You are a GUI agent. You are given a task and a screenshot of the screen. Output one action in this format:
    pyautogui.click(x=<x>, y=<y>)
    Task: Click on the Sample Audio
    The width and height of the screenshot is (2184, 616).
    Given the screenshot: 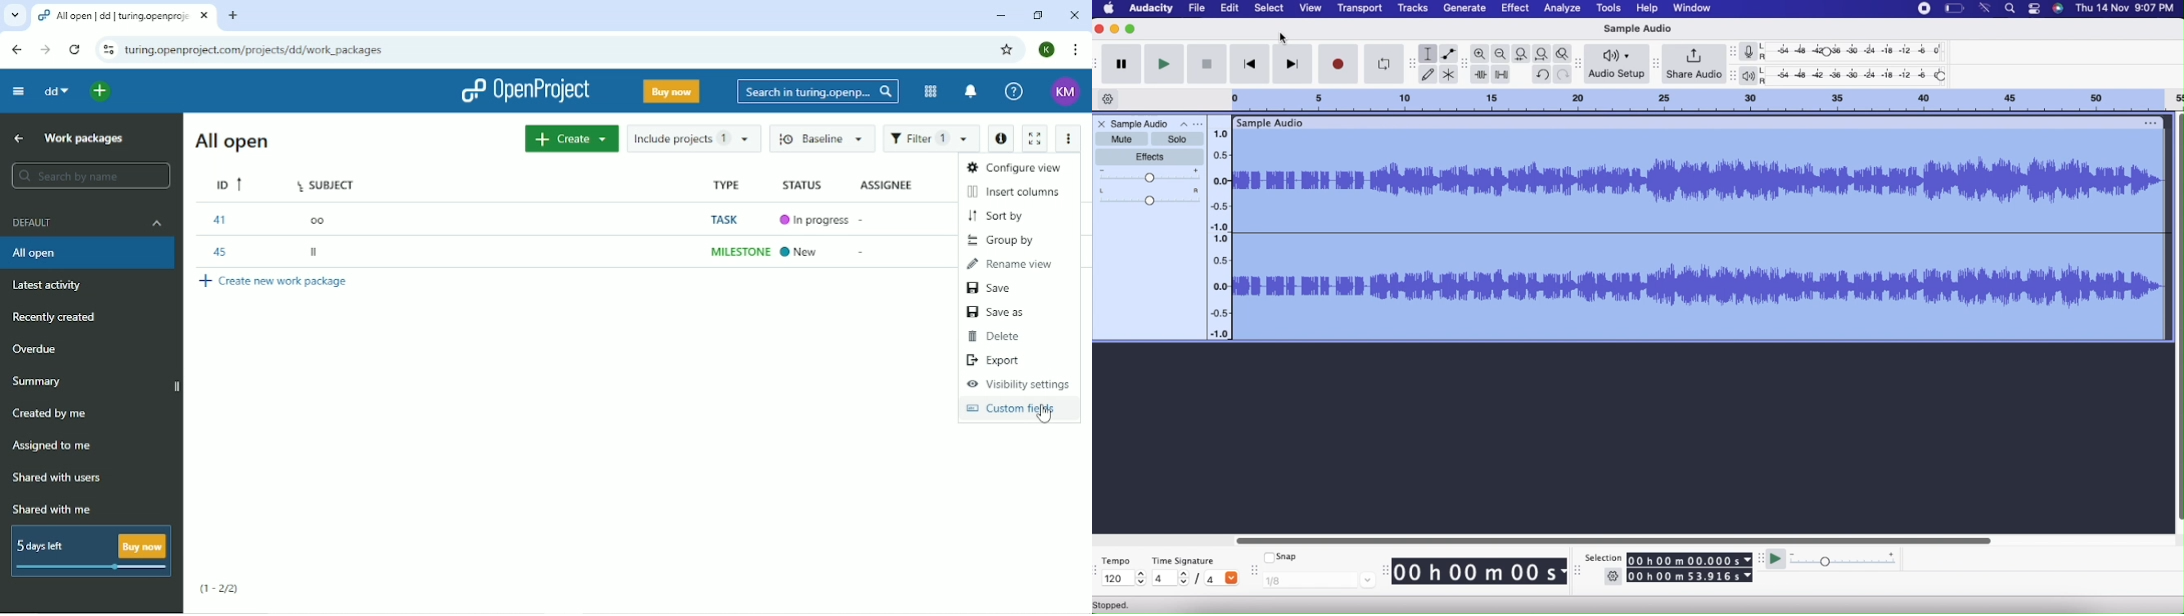 What is the action you would take?
    pyautogui.click(x=1141, y=124)
    